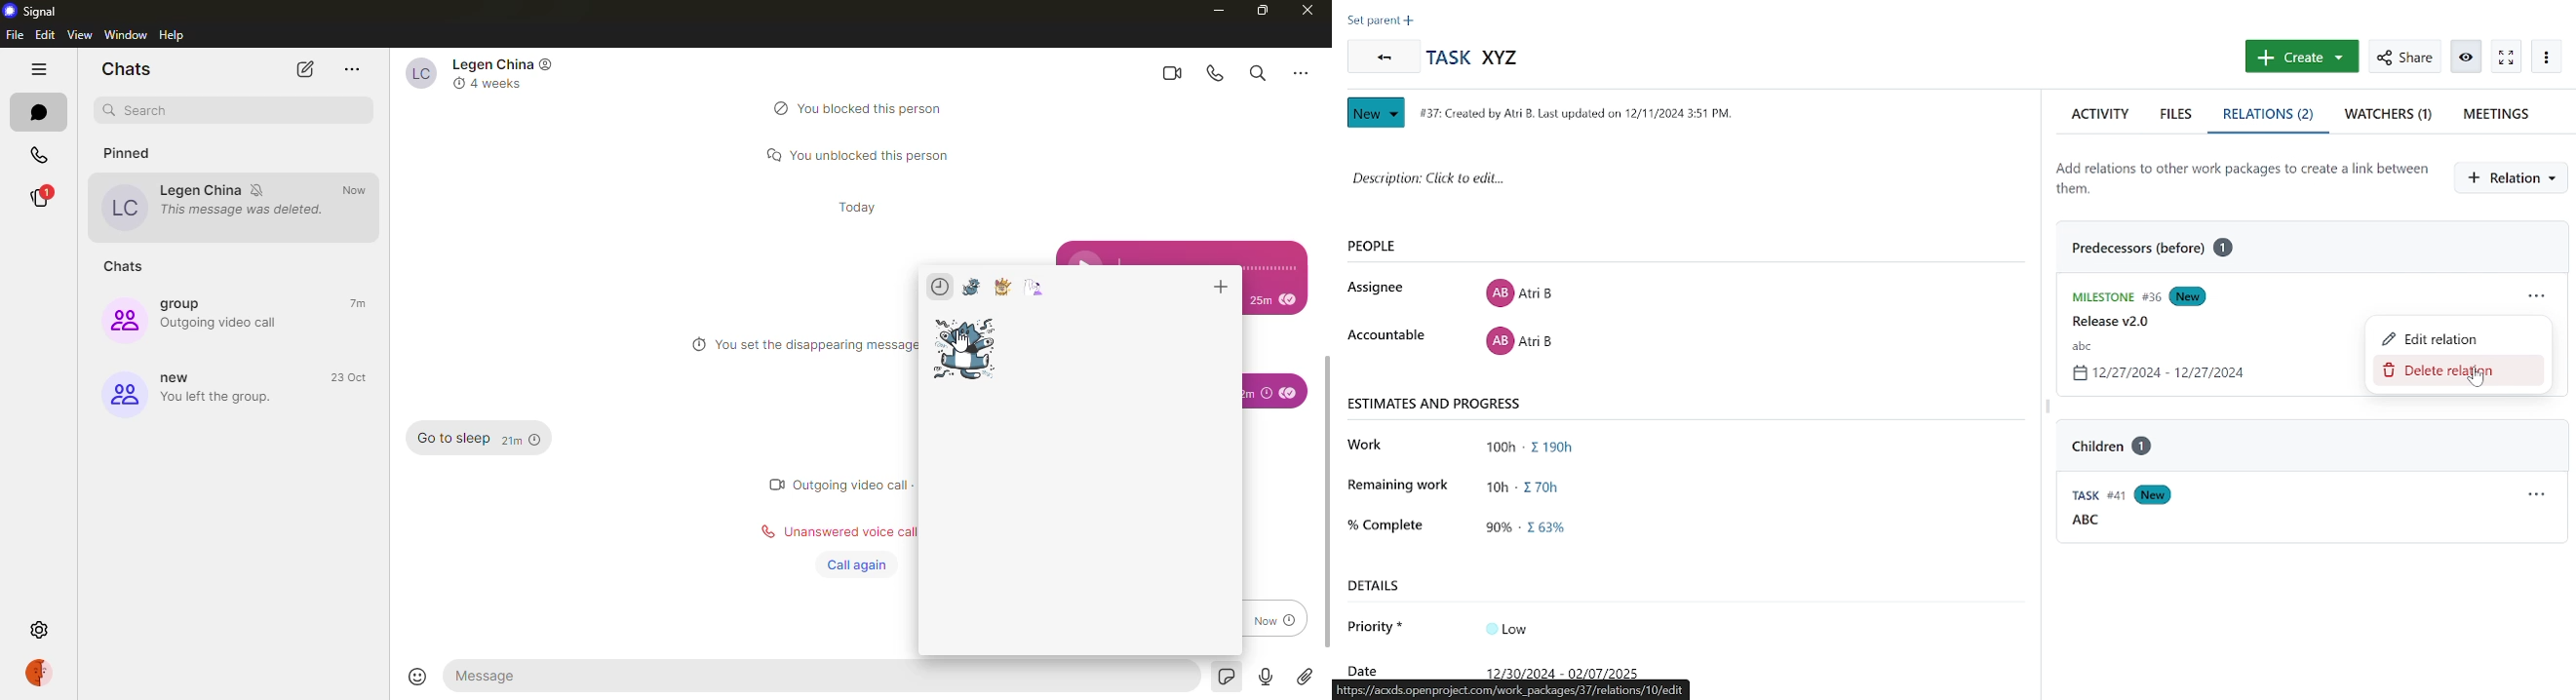 The image size is (2576, 700). What do you see at coordinates (1002, 287) in the screenshot?
I see `sticker type` at bounding box center [1002, 287].